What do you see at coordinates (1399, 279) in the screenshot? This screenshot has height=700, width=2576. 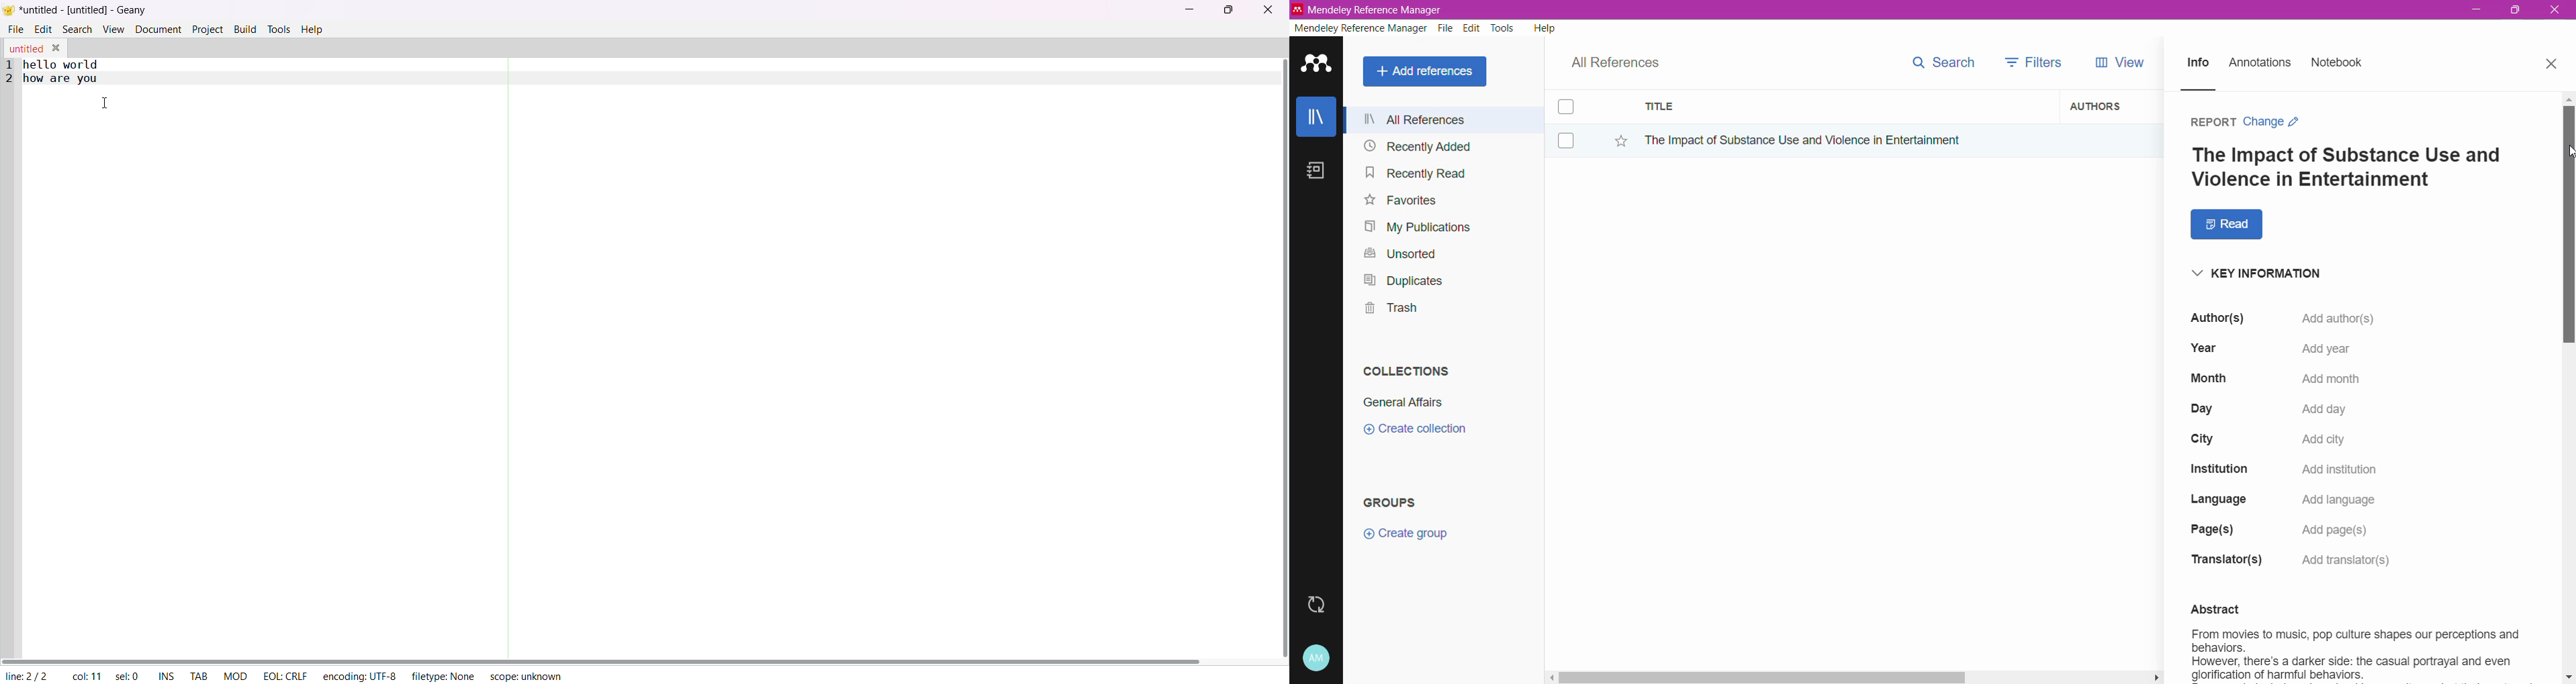 I see `Duplicates` at bounding box center [1399, 279].